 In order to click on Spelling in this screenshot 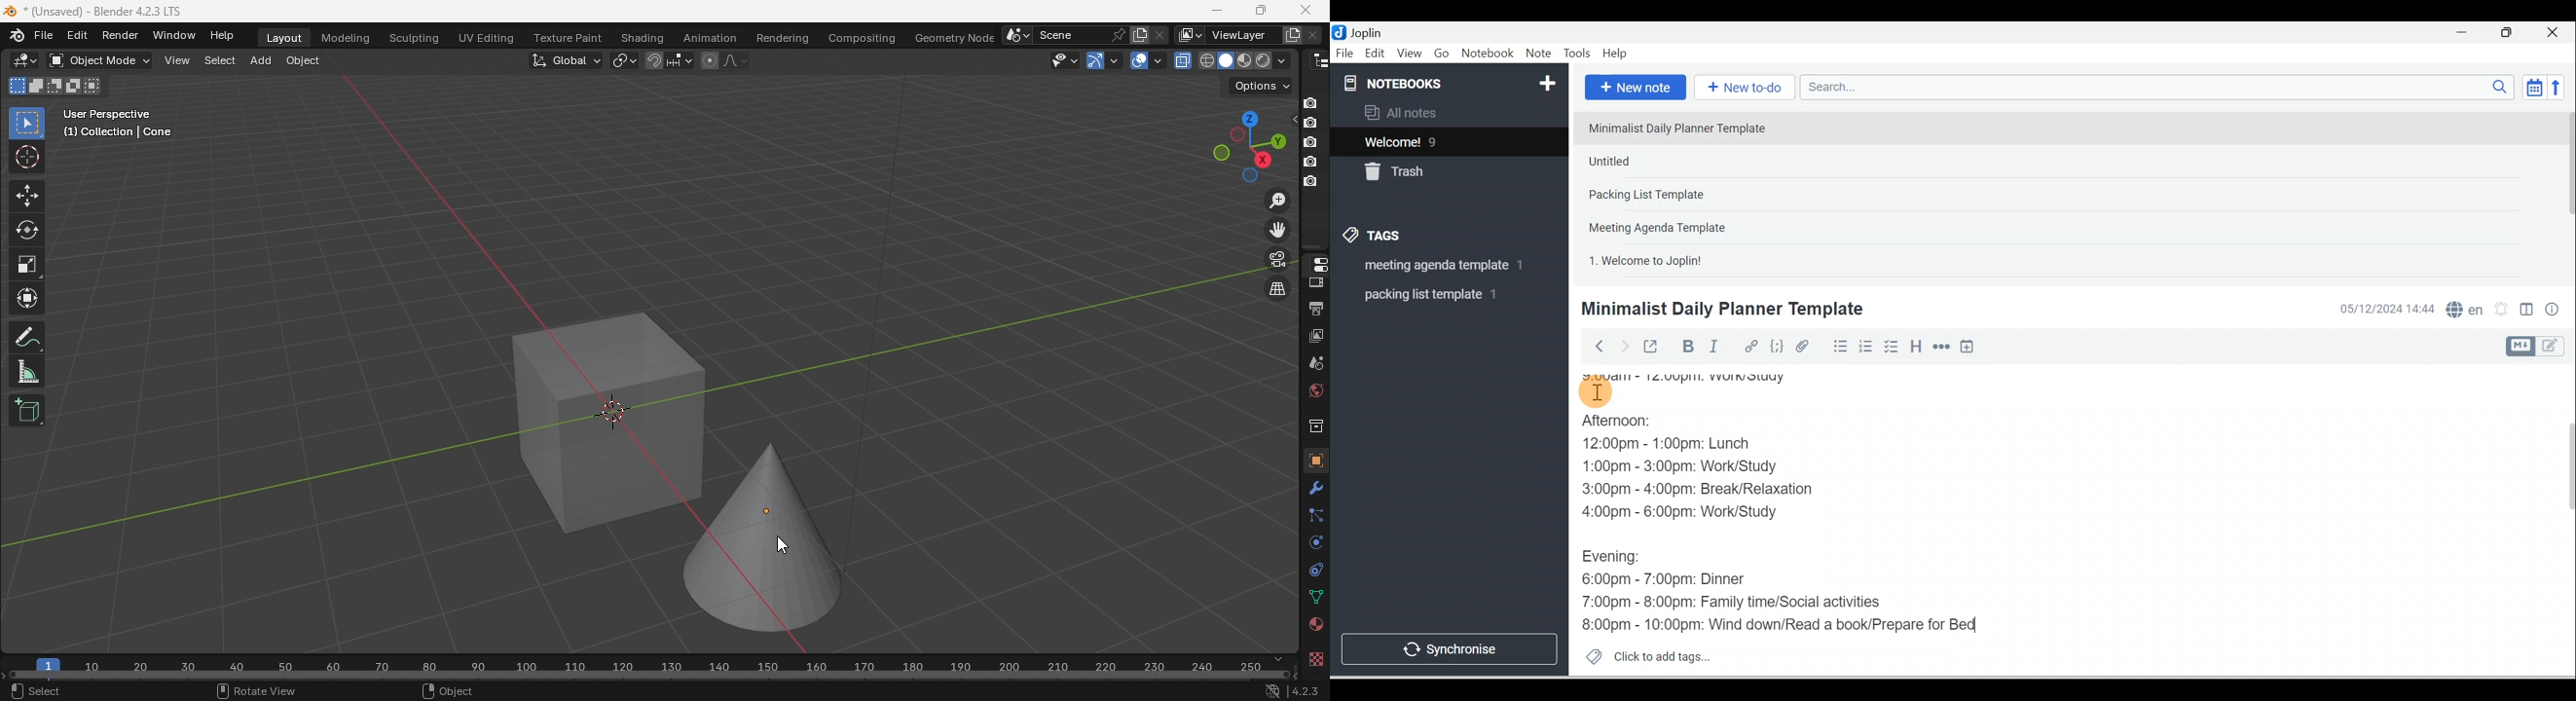, I will do `click(2462, 308)`.